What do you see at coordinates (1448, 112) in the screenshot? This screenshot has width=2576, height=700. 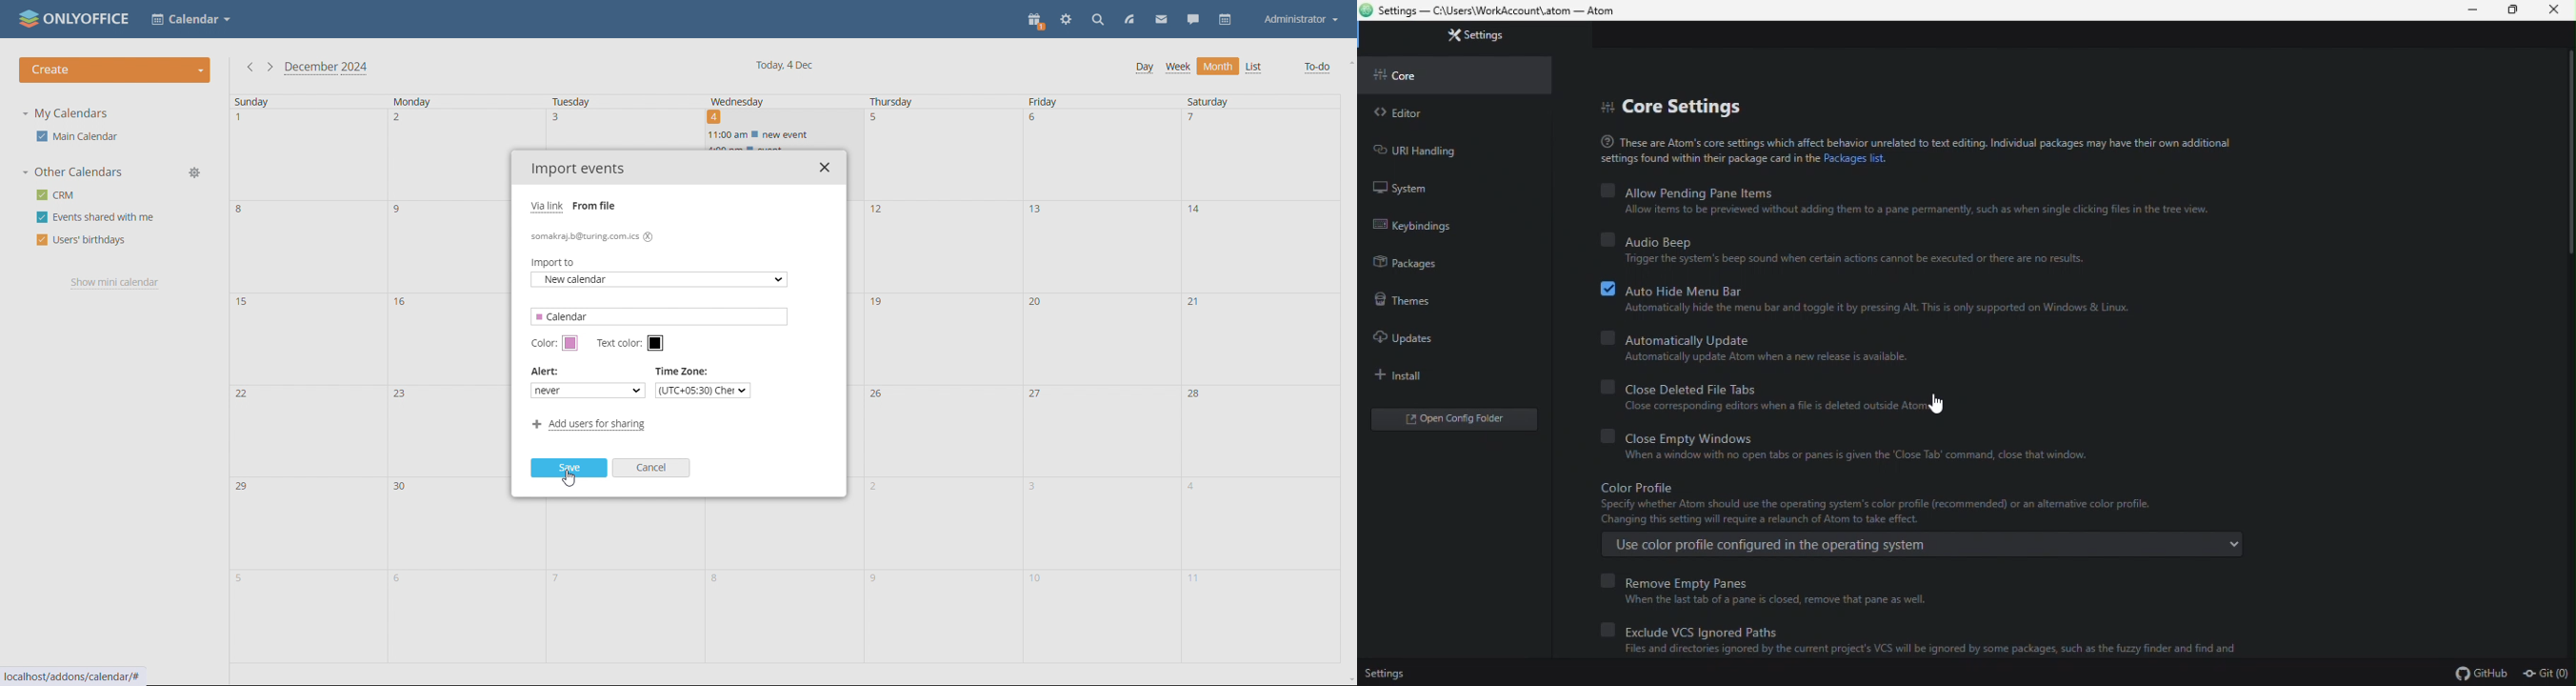 I see `editor` at bounding box center [1448, 112].